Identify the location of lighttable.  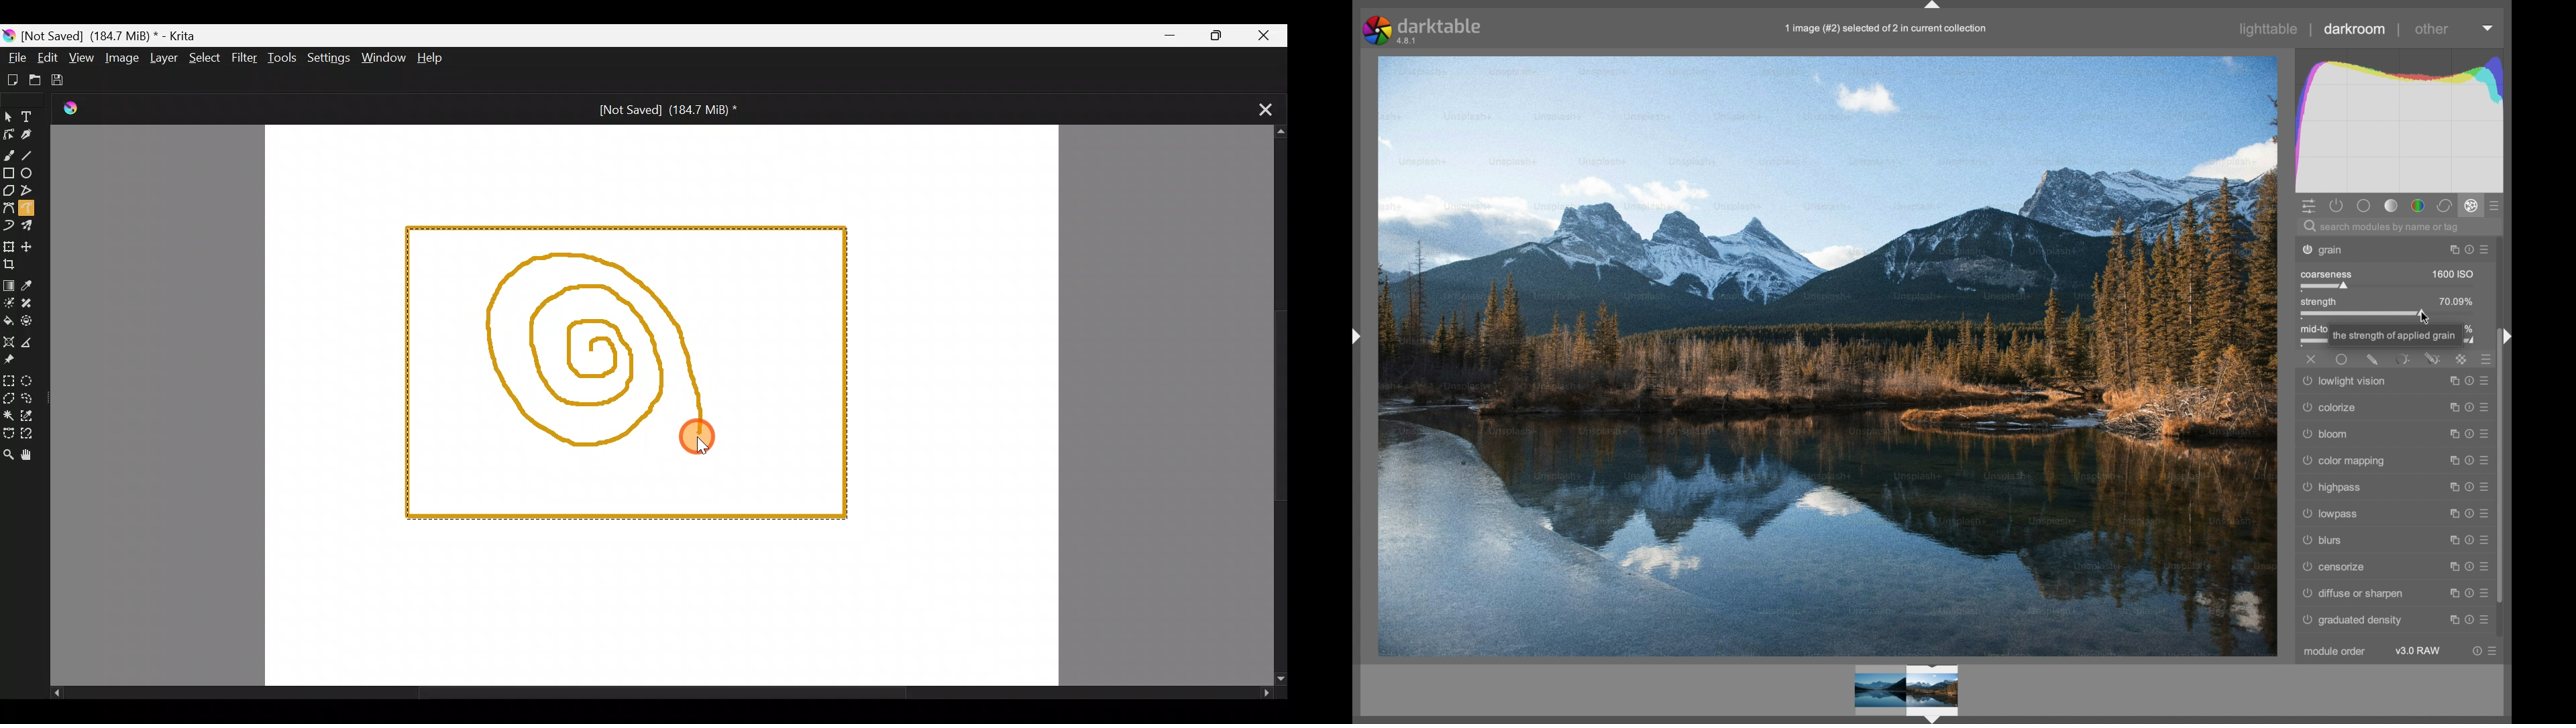
(2269, 29).